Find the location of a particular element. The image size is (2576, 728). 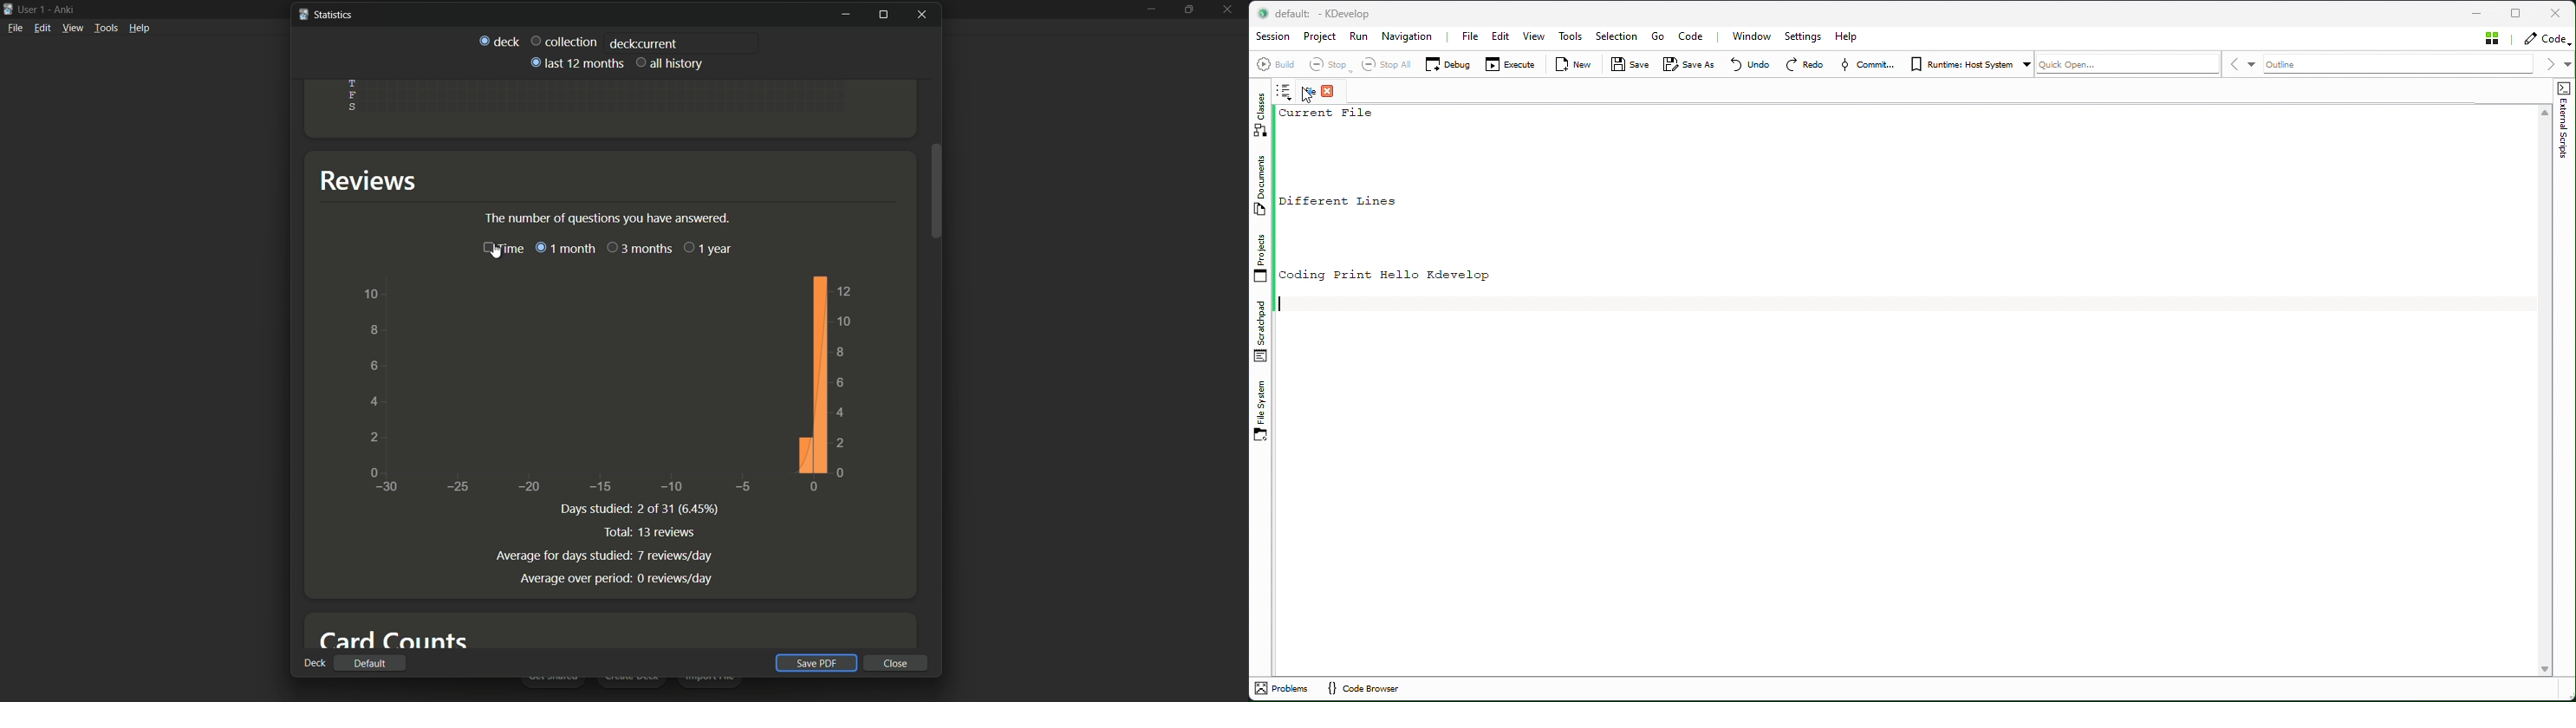

user 1 is located at coordinates (33, 9).